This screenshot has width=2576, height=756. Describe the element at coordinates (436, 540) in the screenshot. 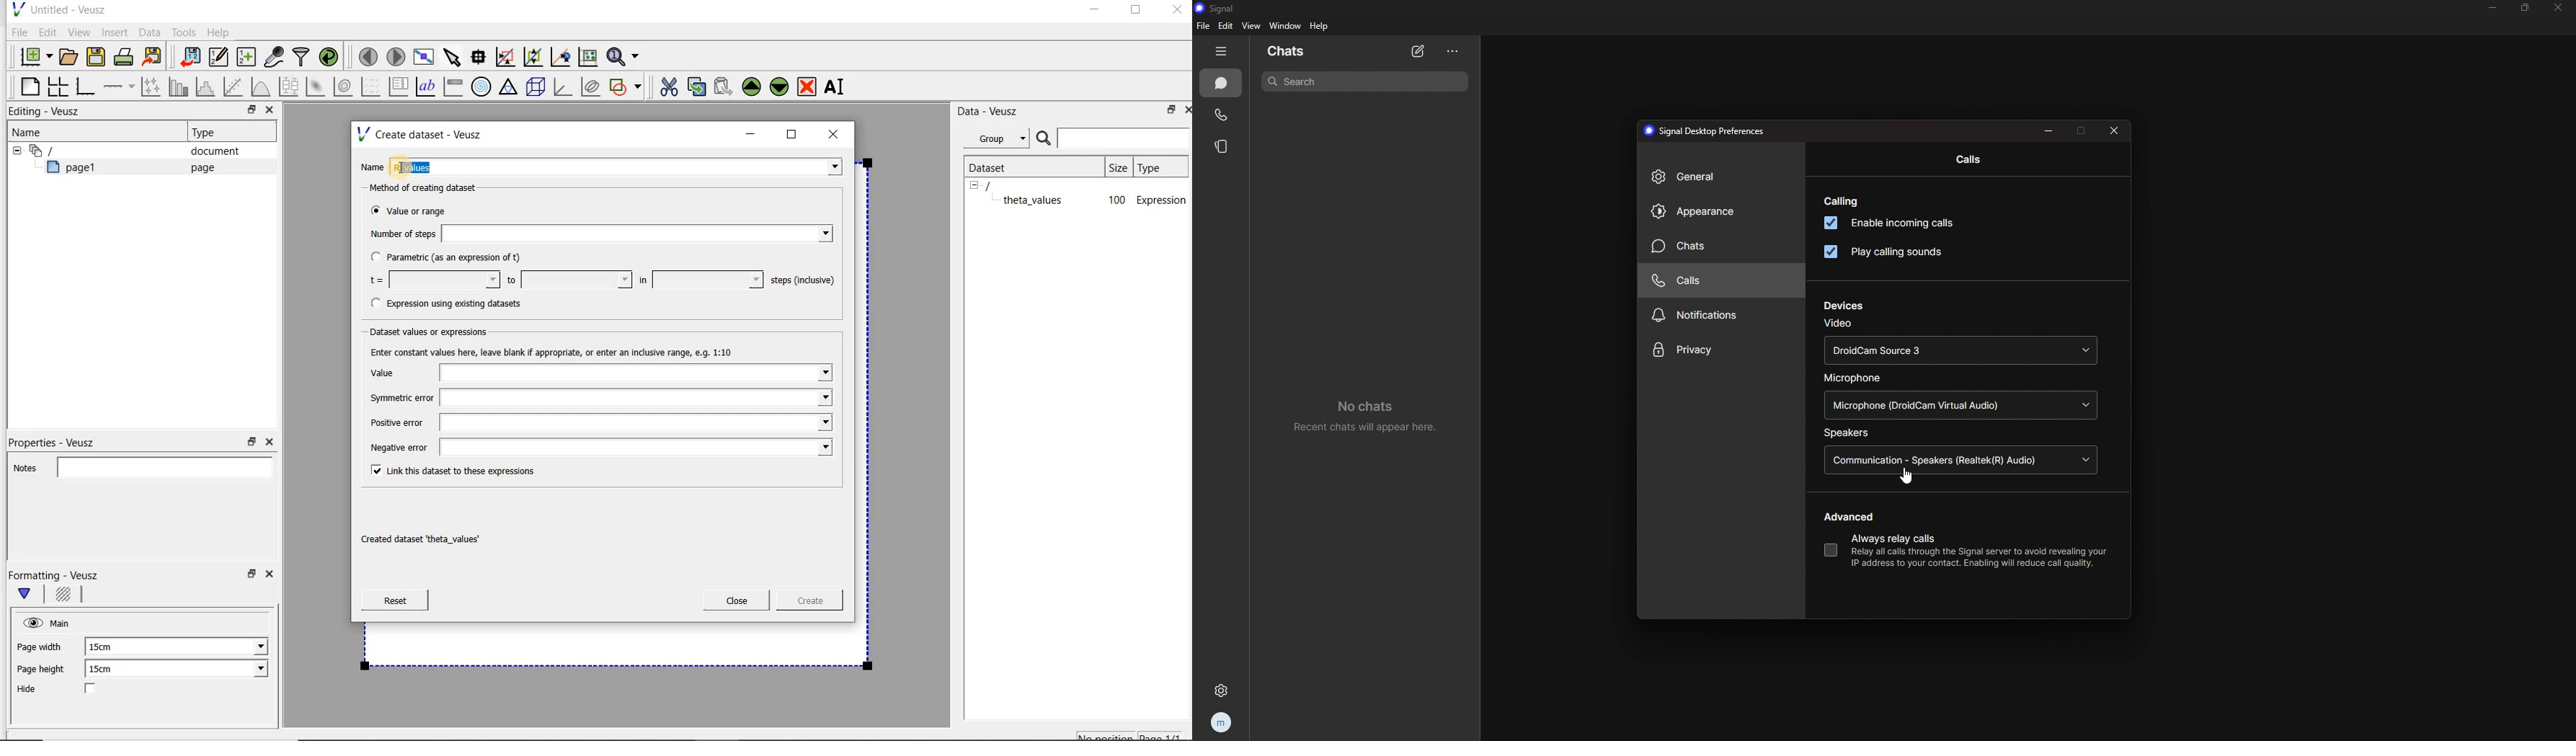

I see `| Created dataset ‘theta_values"` at that location.